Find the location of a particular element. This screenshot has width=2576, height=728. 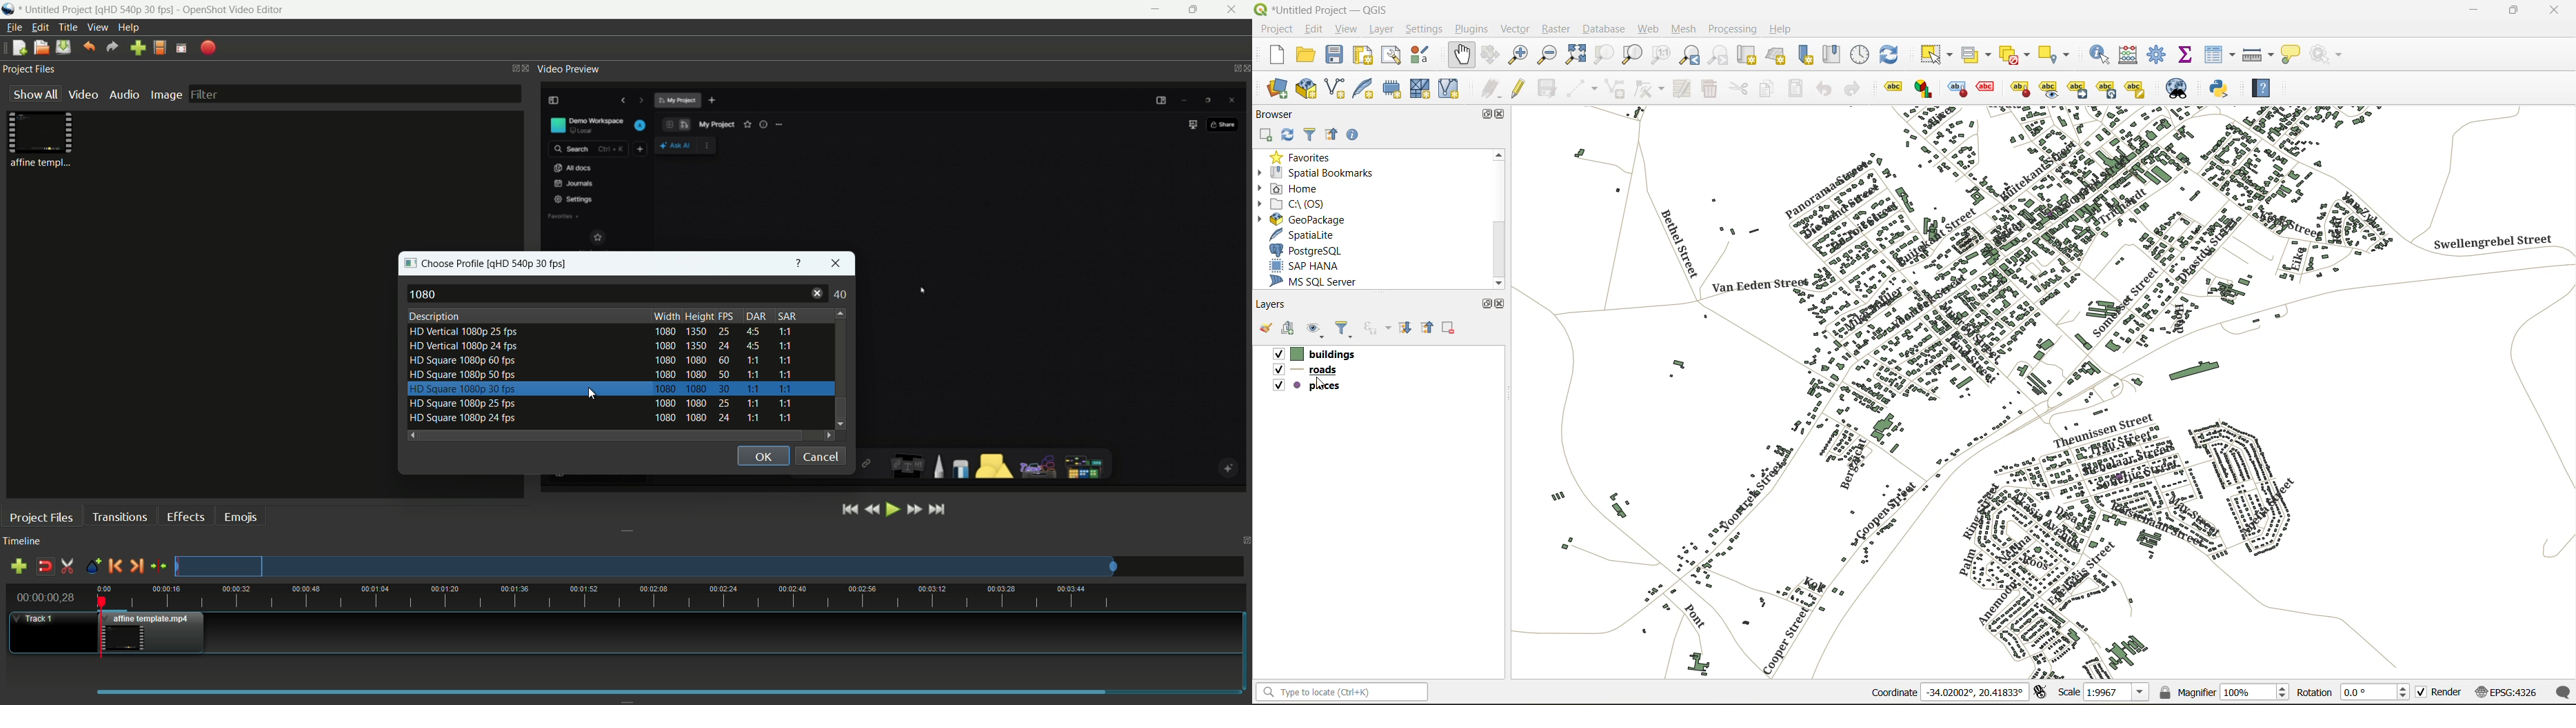

zoom in is located at coordinates (1520, 57).